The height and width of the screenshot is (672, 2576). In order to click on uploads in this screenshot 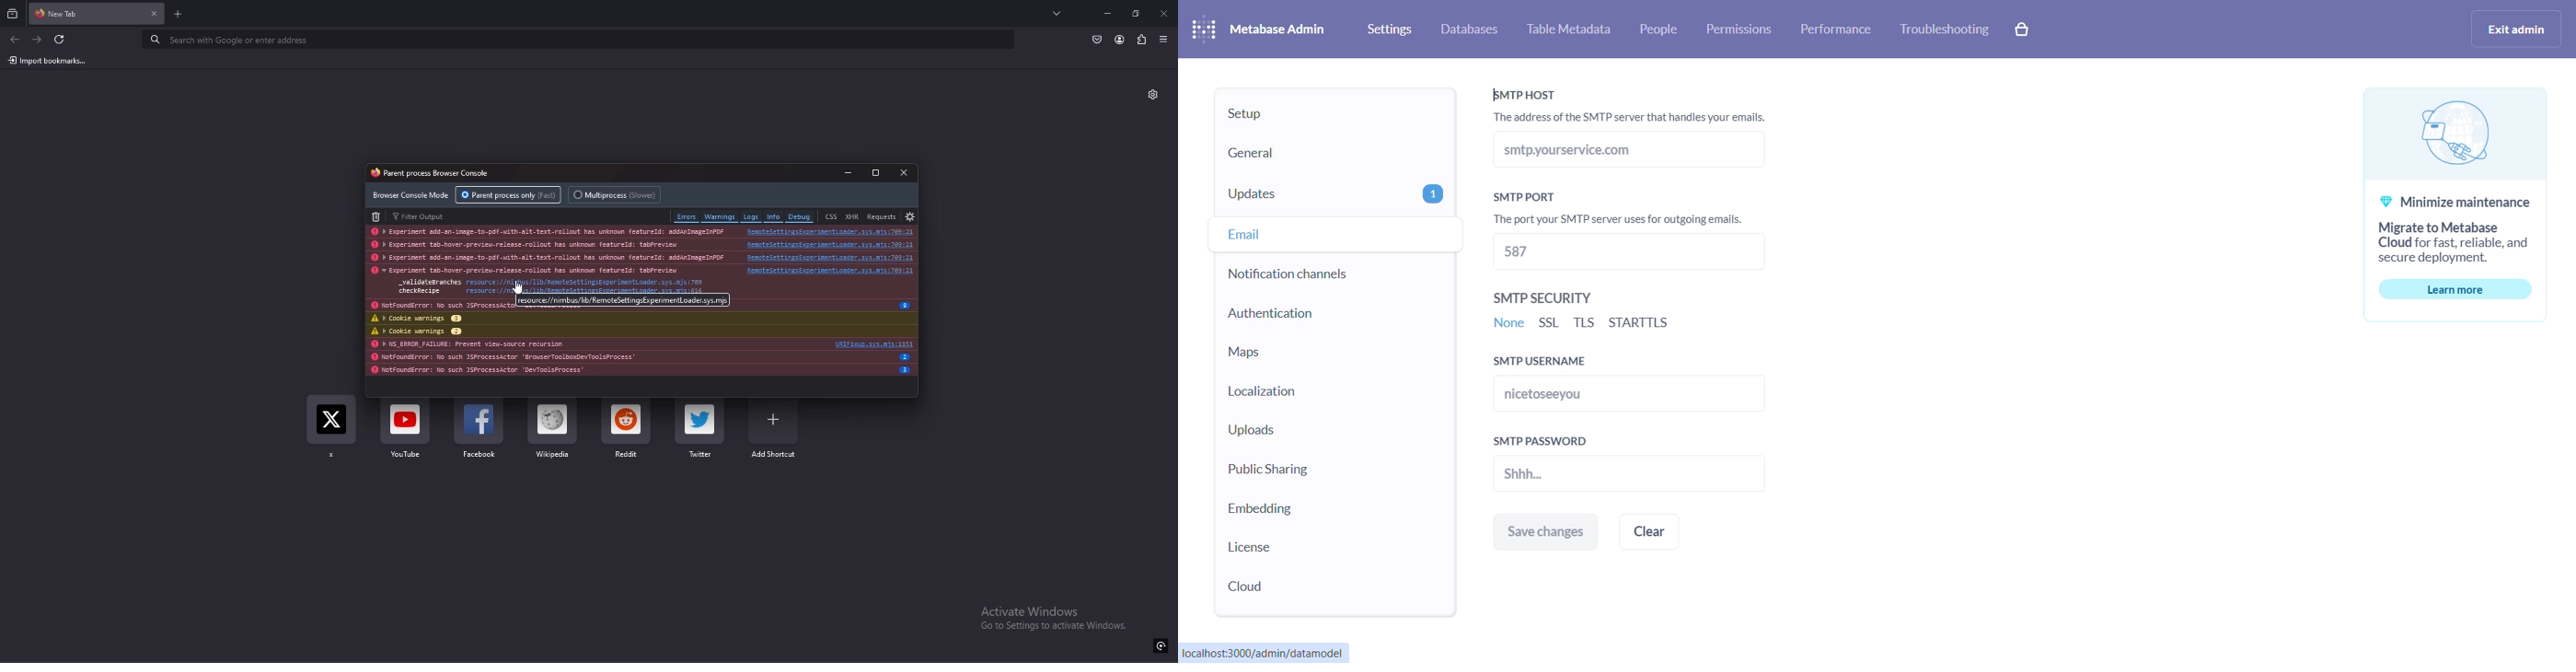, I will do `click(1308, 430)`.